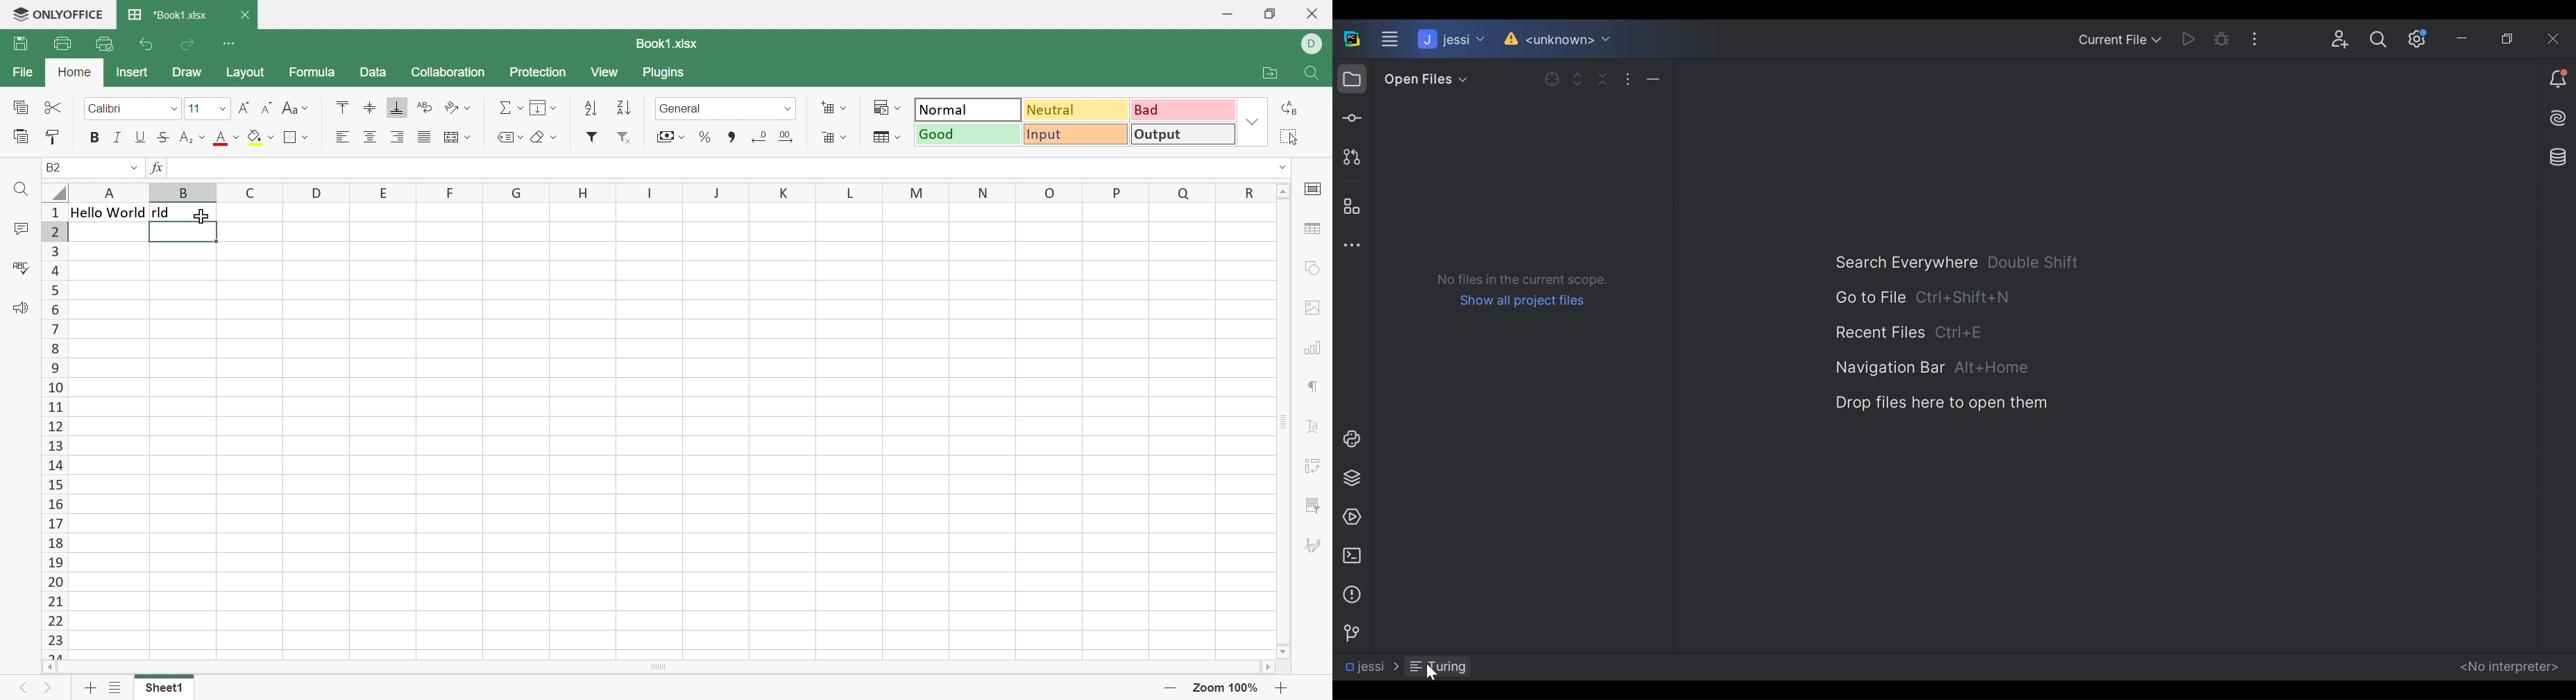  I want to click on AI Assistant, so click(2557, 116).